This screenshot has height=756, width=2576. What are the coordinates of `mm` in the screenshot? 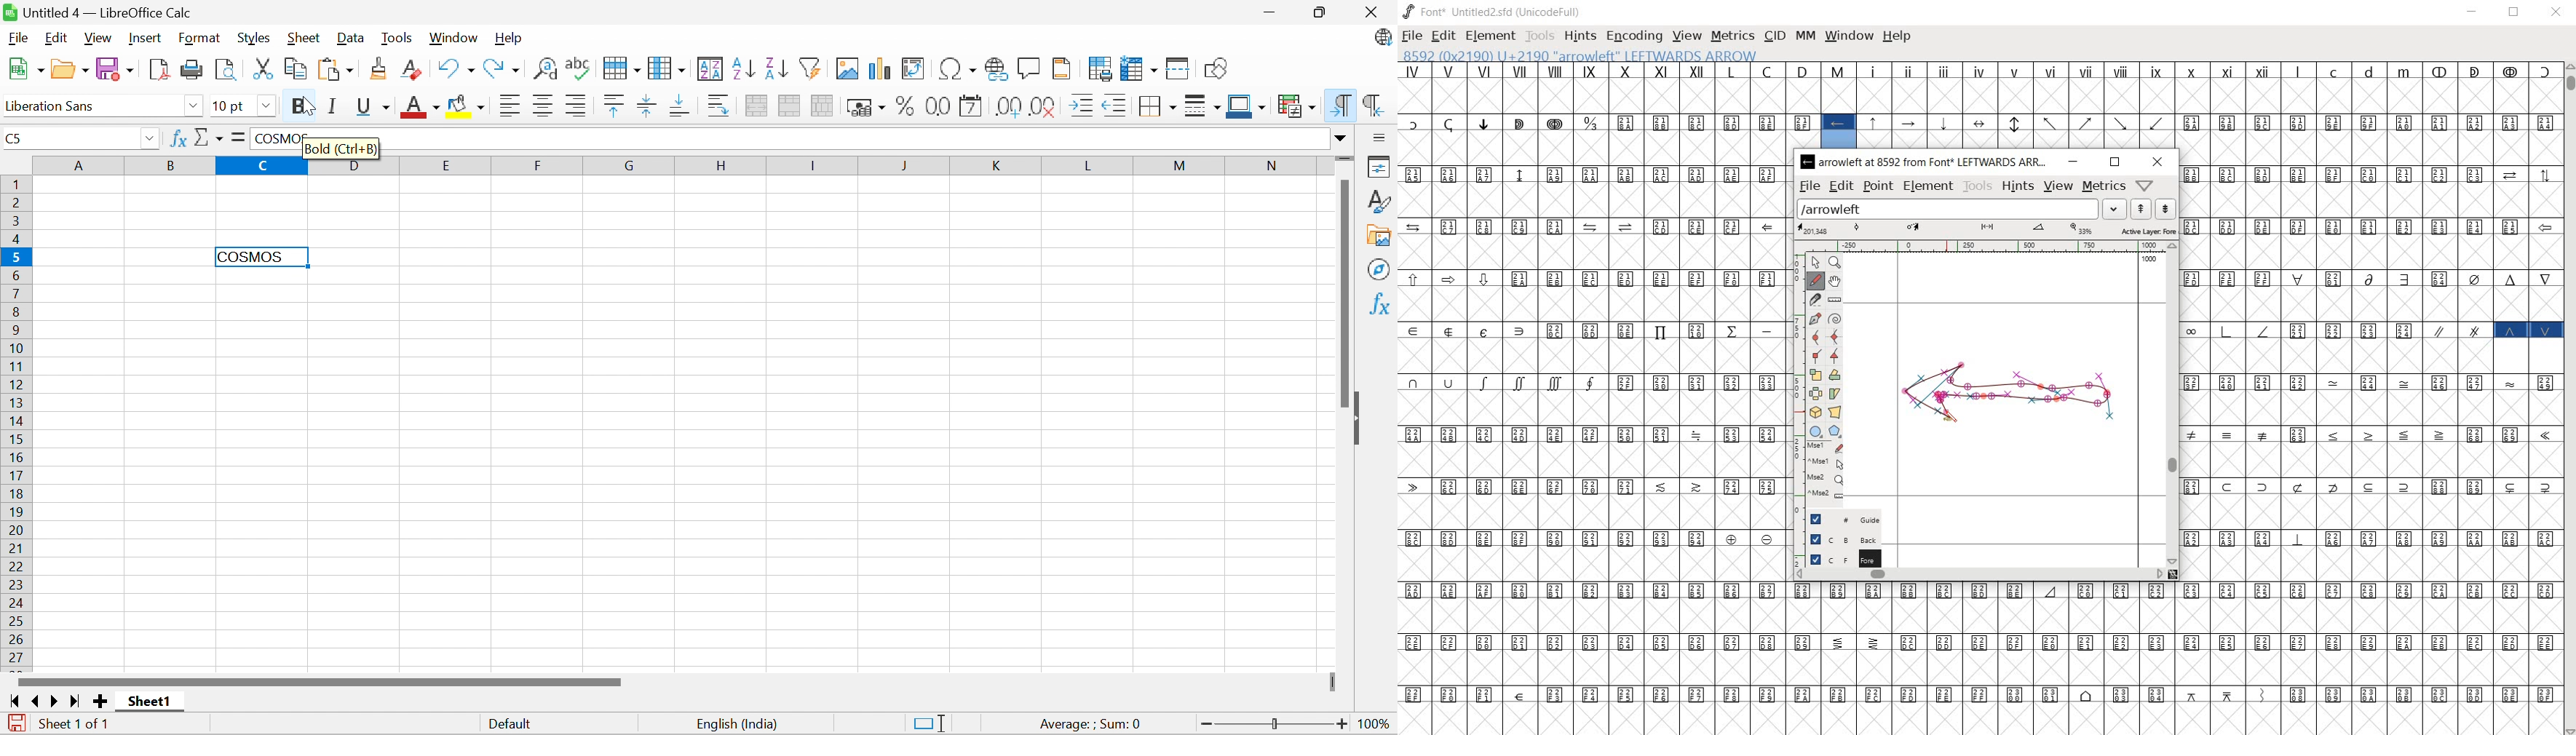 It's located at (1806, 35).